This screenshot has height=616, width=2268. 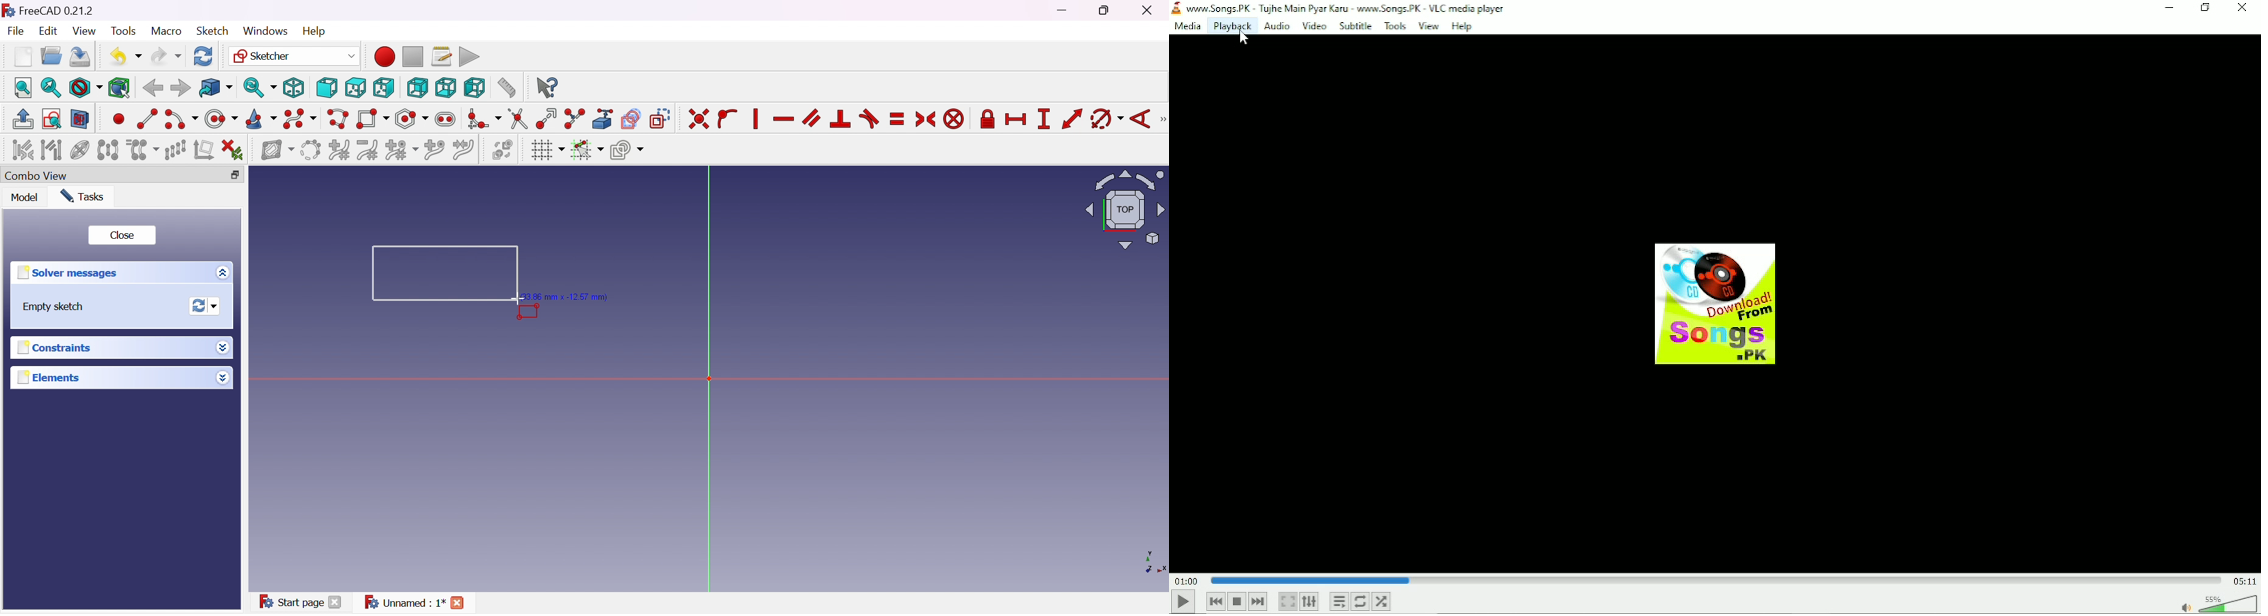 What do you see at coordinates (574, 119) in the screenshot?
I see `Split edge` at bounding box center [574, 119].